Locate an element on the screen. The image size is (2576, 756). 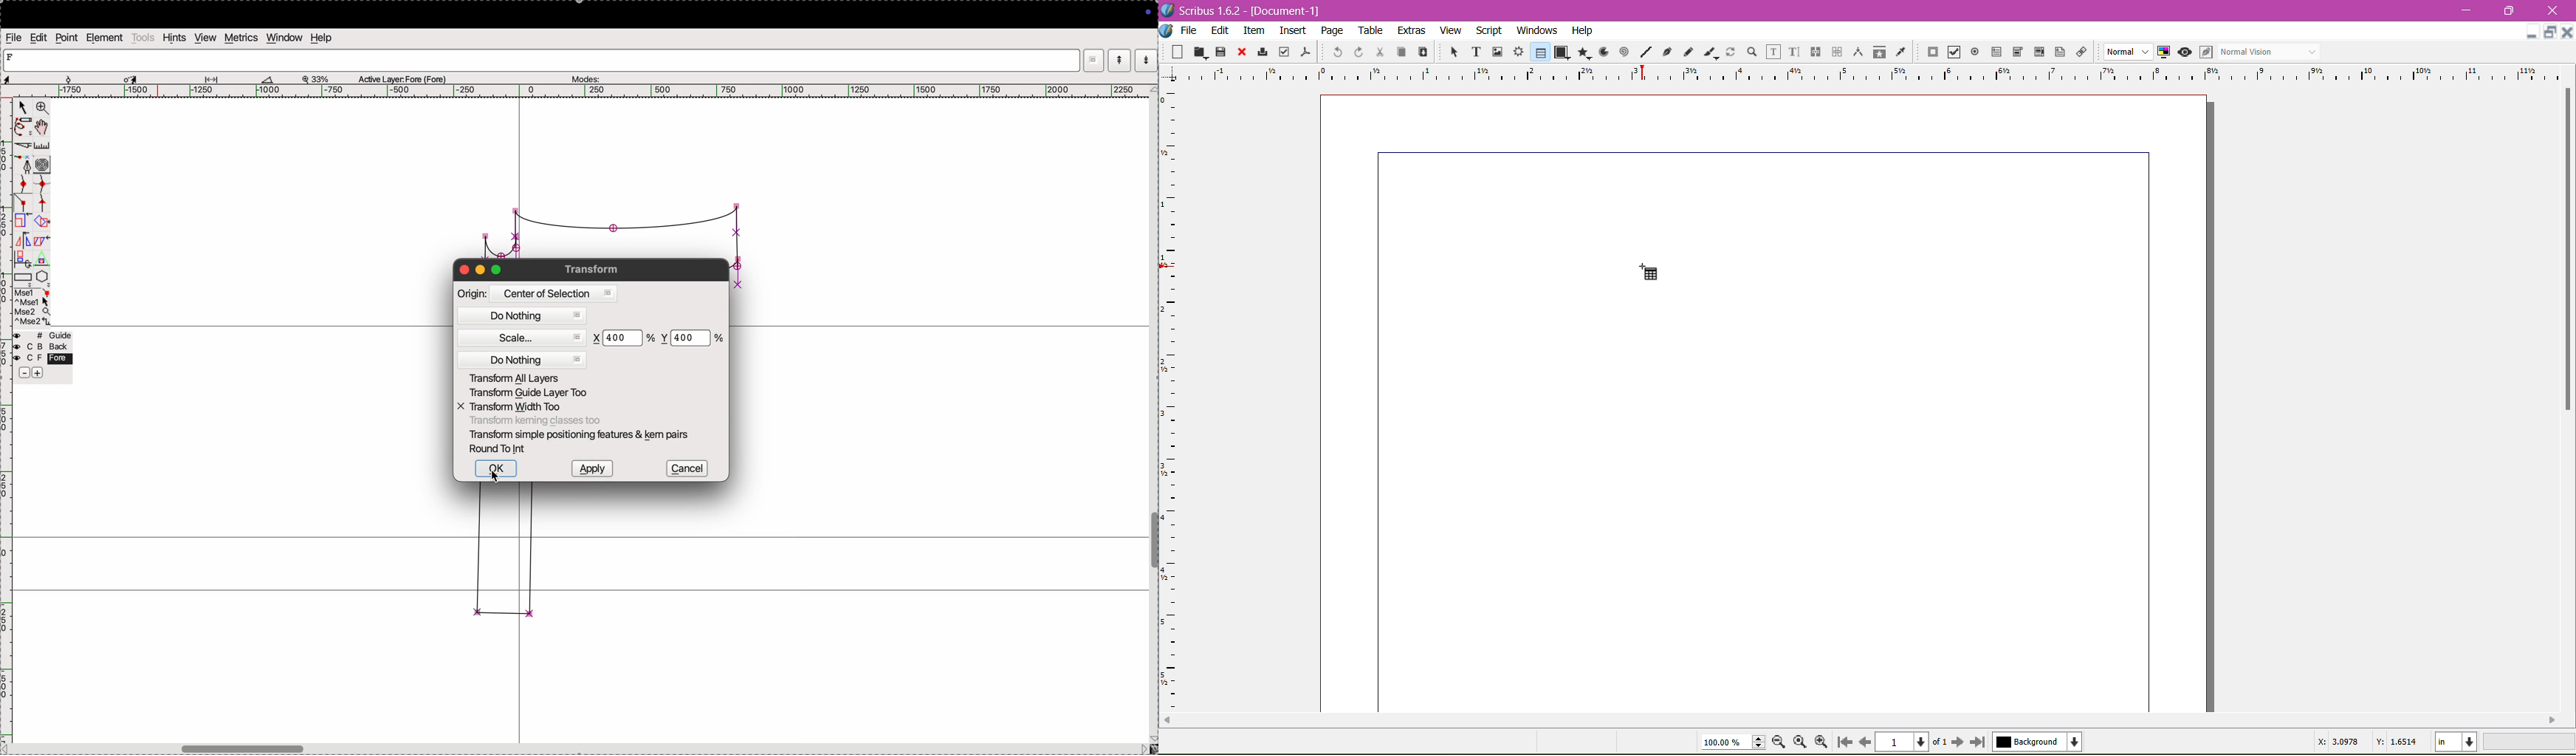
window mode is located at coordinates (1094, 62).